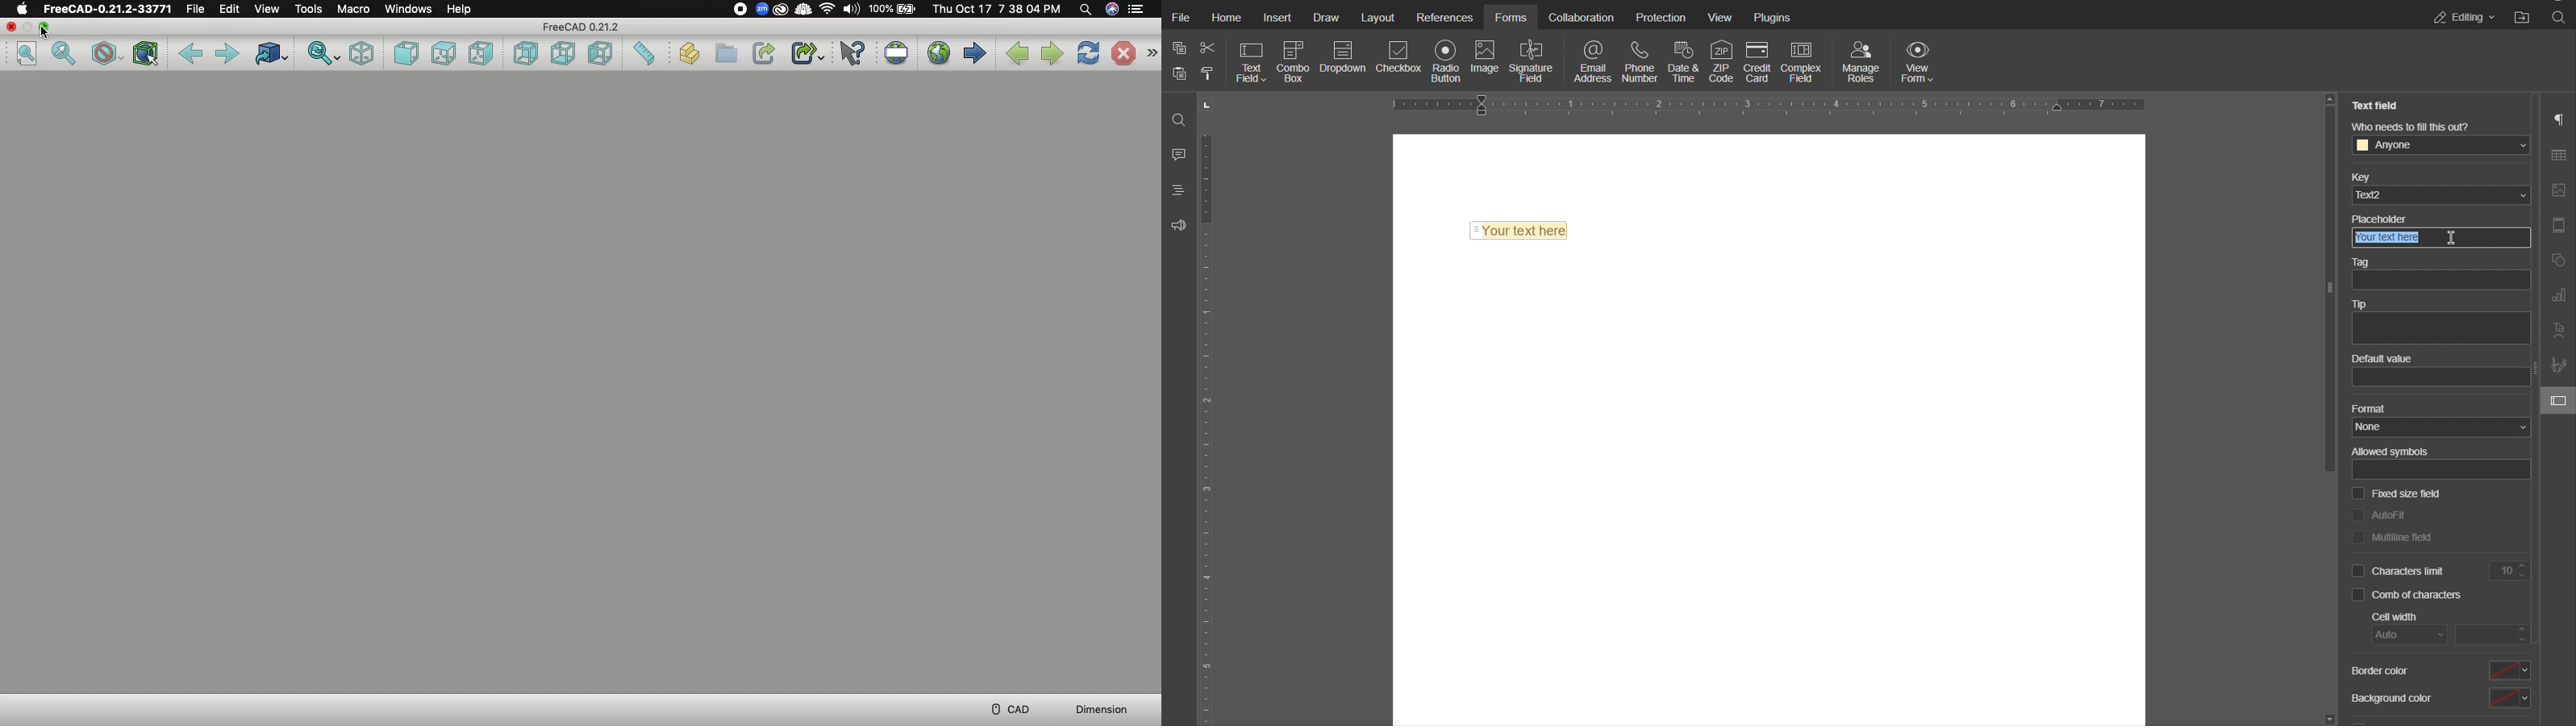 The height and width of the screenshot is (728, 2576). Describe the element at coordinates (362, 52) in the screenshot. I see `Isometric` at that location.